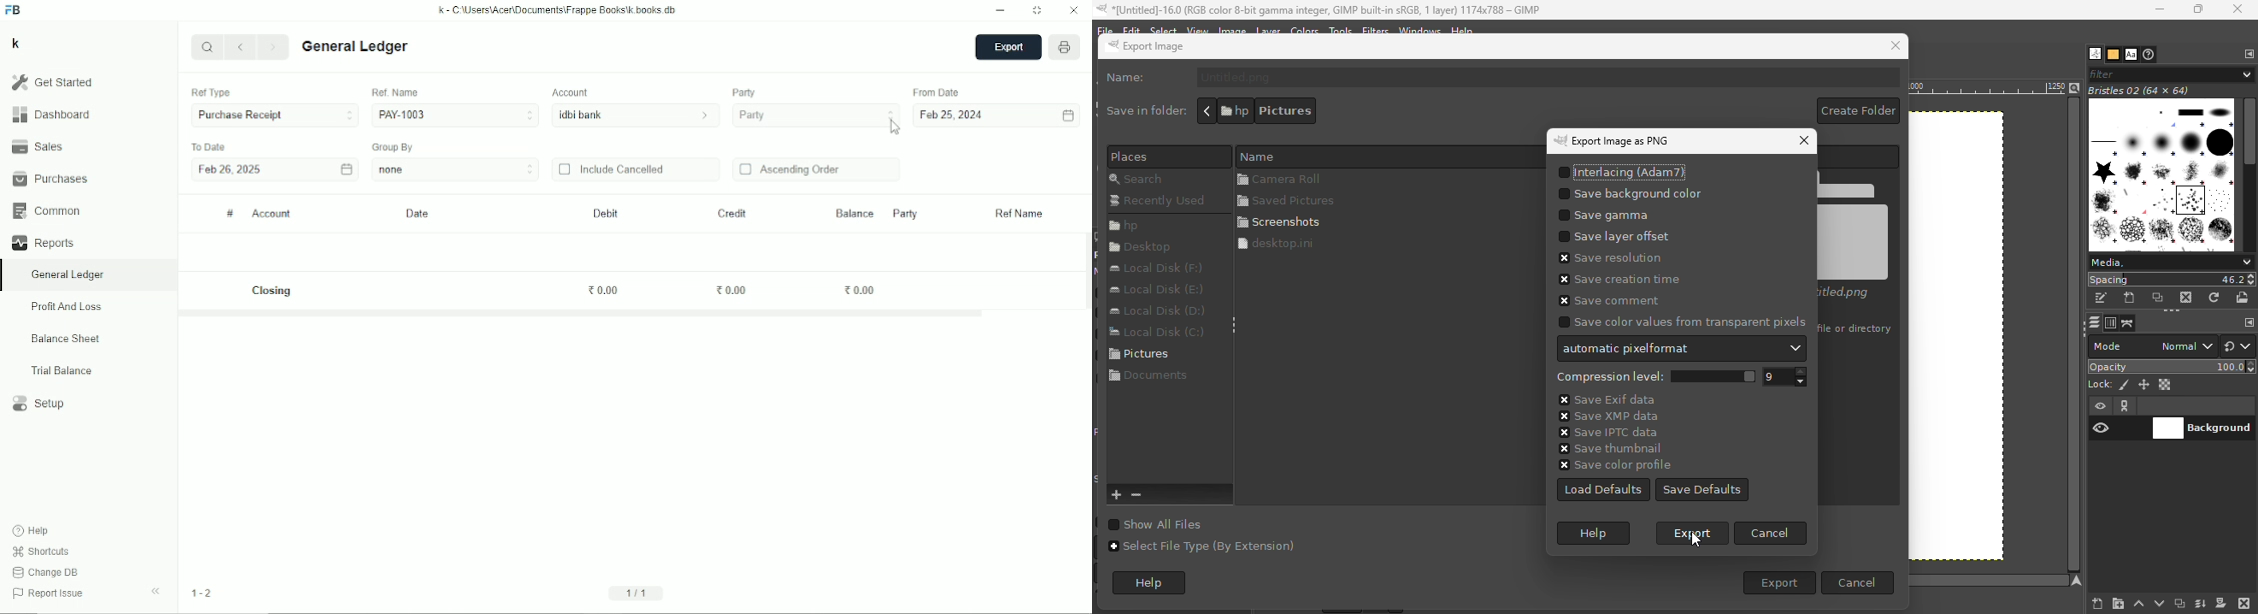 This screenshot has width=2268, height=616. Describe the element at coordinates (2117, 603) in the screenshot. I see `cratee a new layer group` at that location.